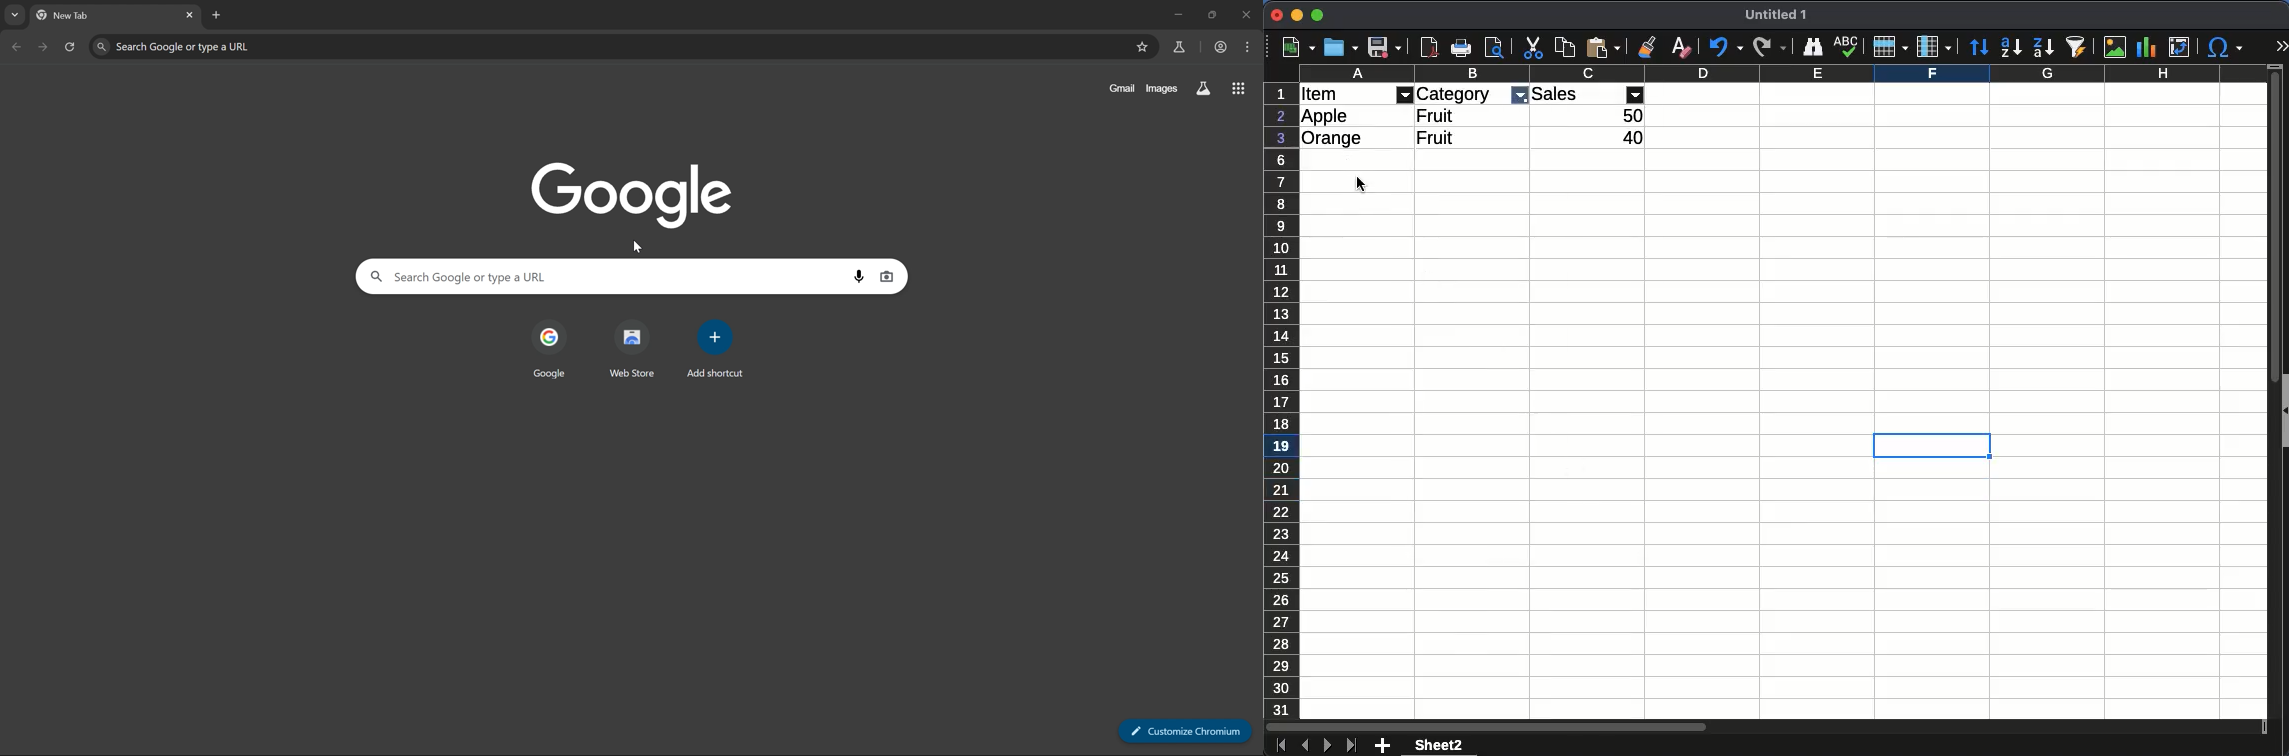 The image size is (2296, 756). Describe the element at coordinates (1725, 48) in the screenshot. I see `undo` at that location.